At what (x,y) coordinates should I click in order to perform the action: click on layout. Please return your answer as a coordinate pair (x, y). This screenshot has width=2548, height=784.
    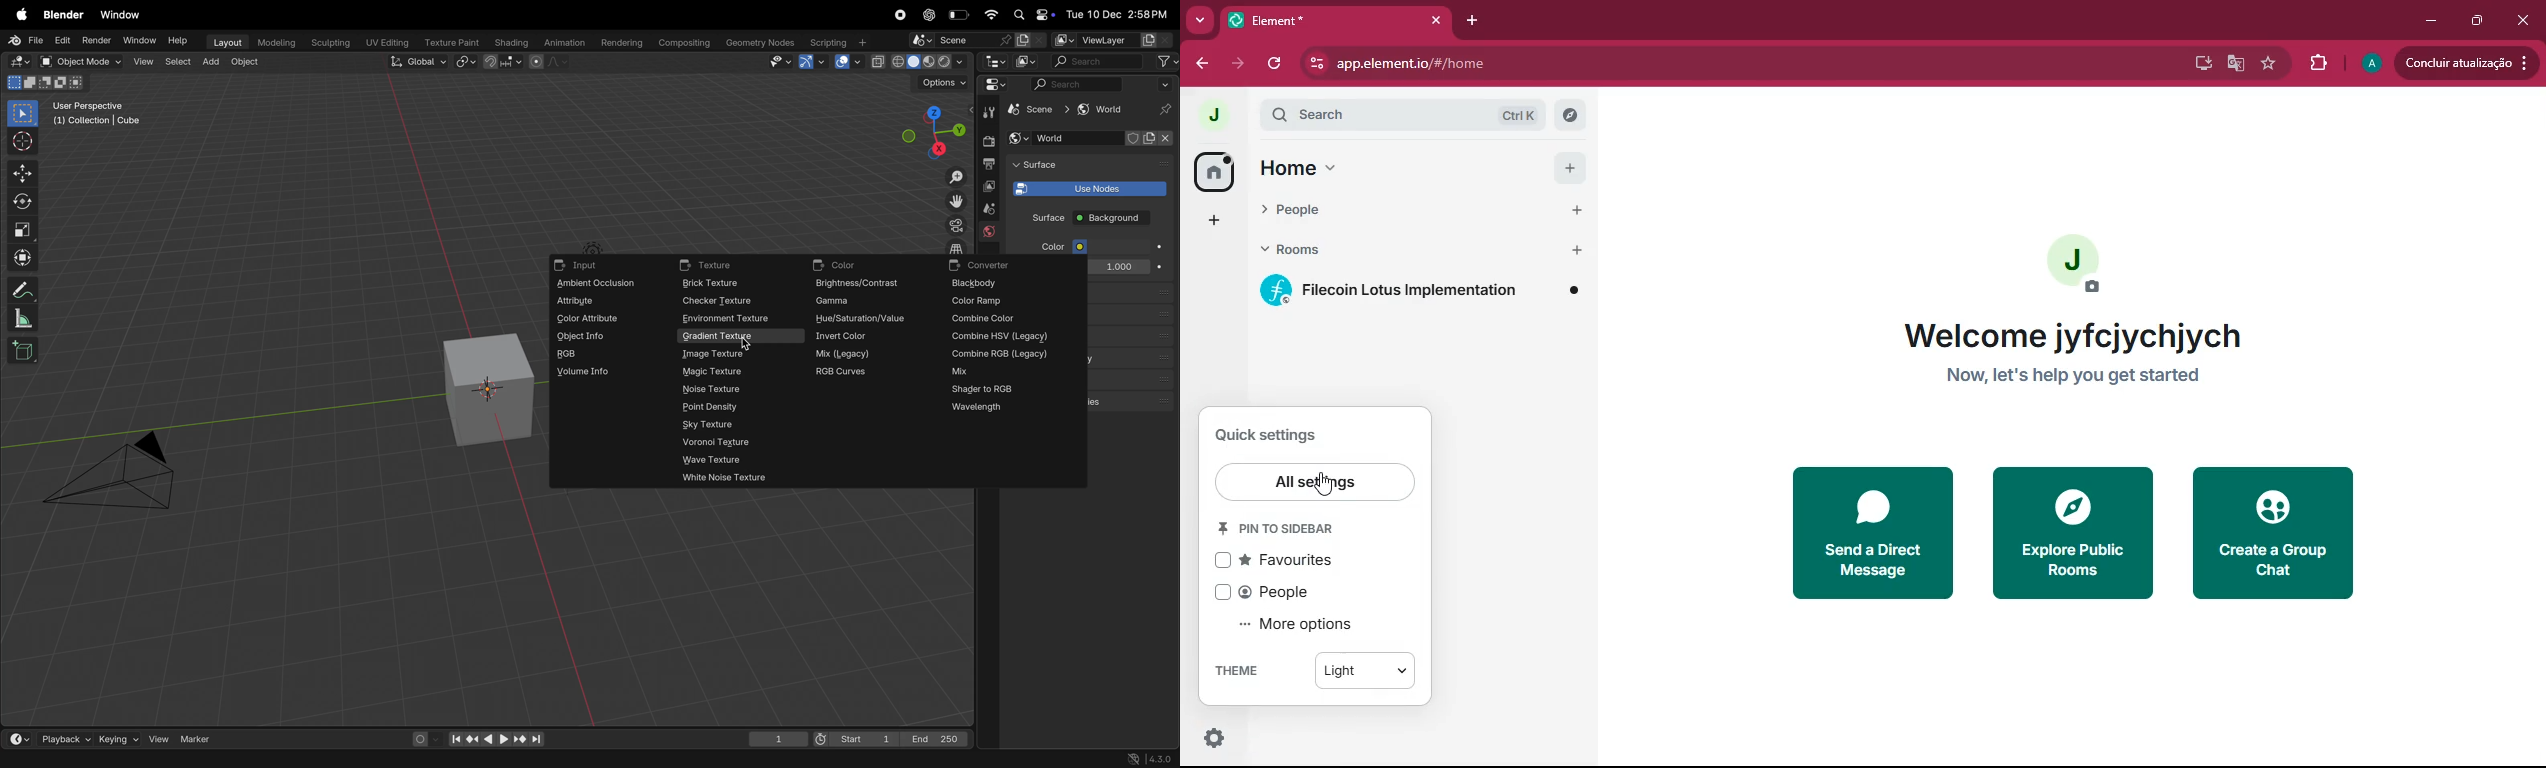
    Looking at the image, I should click on (224, 43).